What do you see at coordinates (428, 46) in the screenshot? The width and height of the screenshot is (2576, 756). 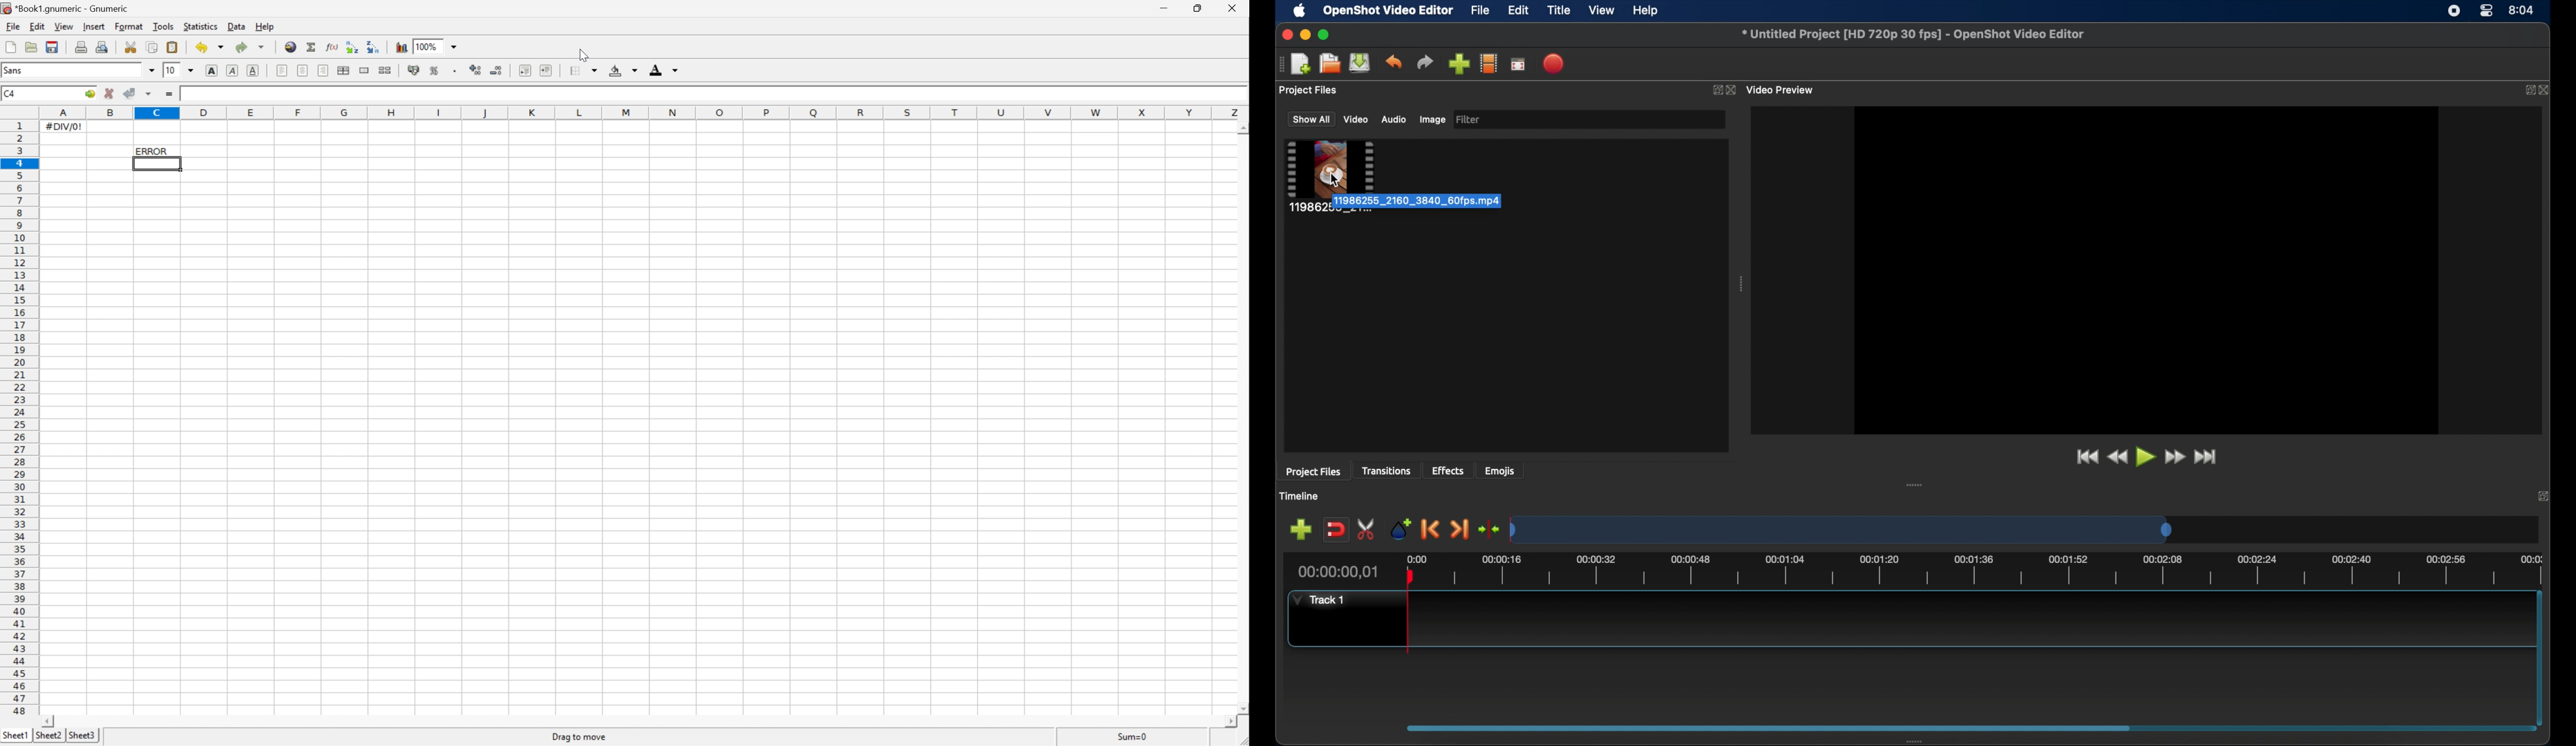 I see `100%` at bounding box center [428, 46].